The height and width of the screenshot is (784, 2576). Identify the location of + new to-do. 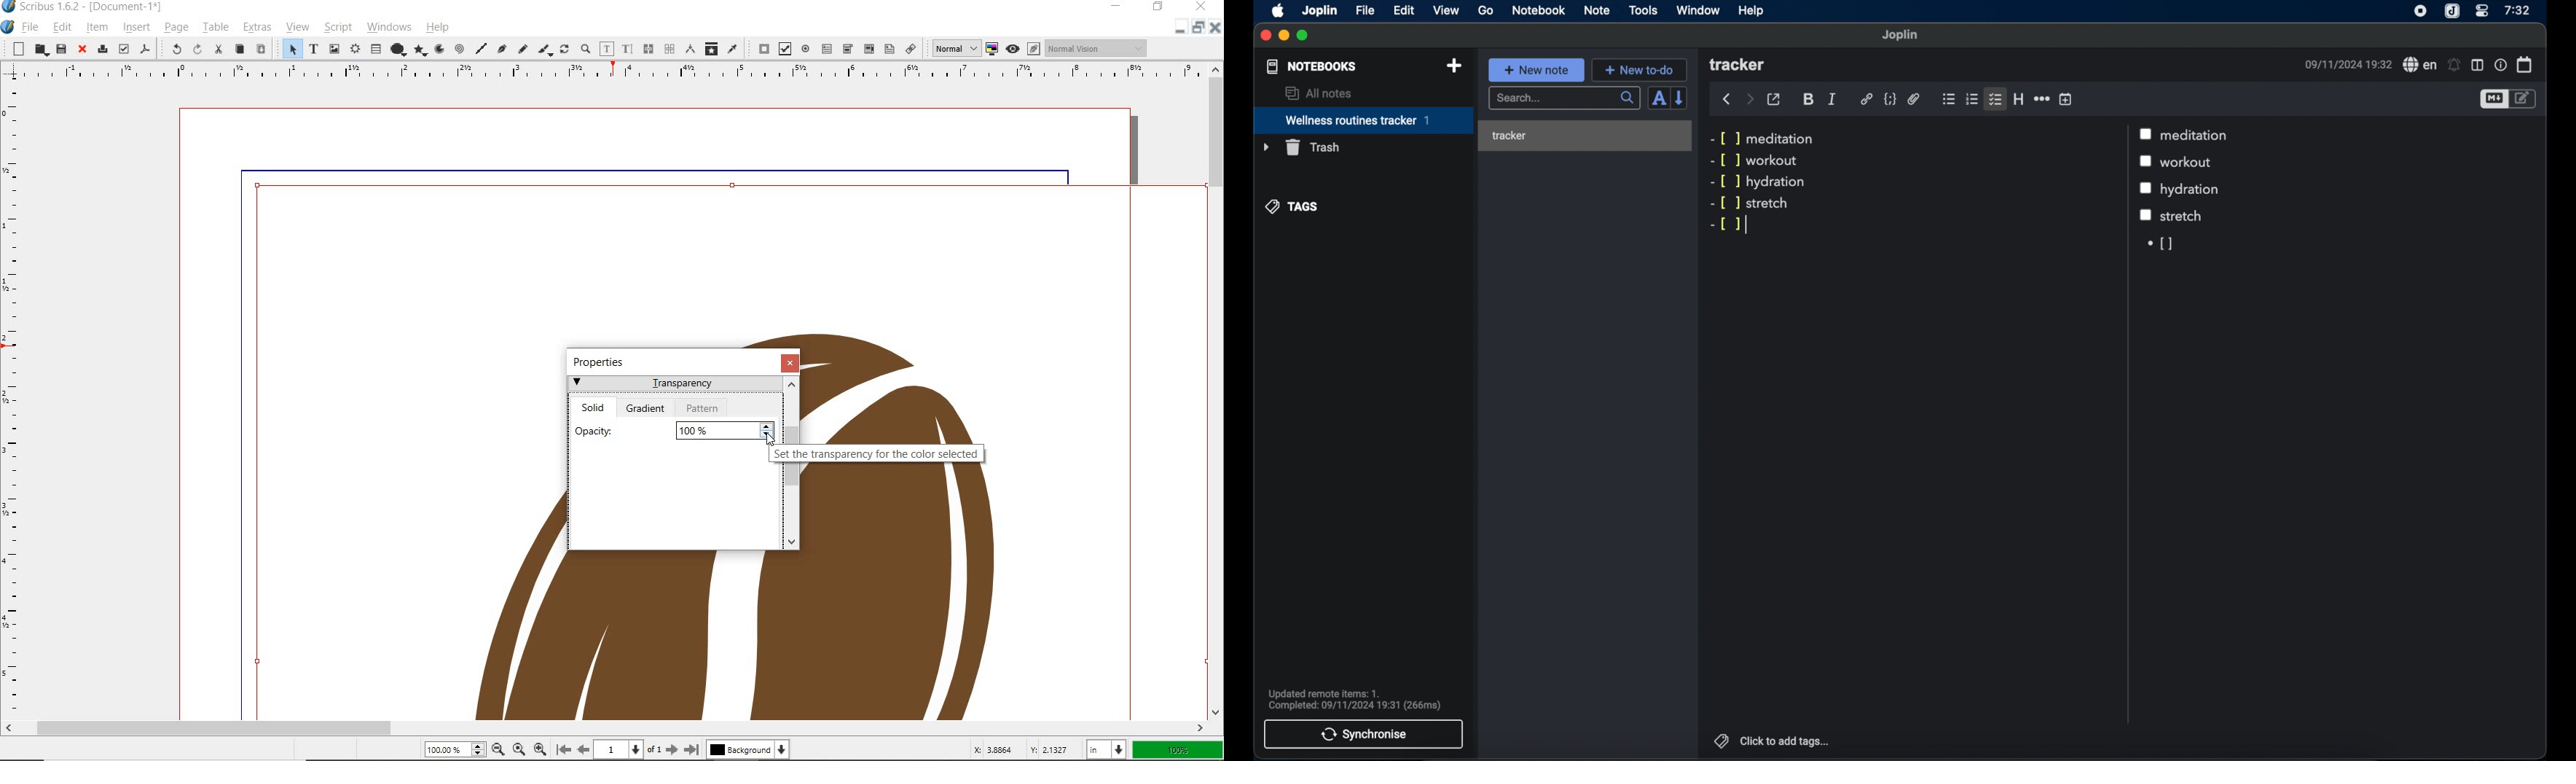
(1639, 69).